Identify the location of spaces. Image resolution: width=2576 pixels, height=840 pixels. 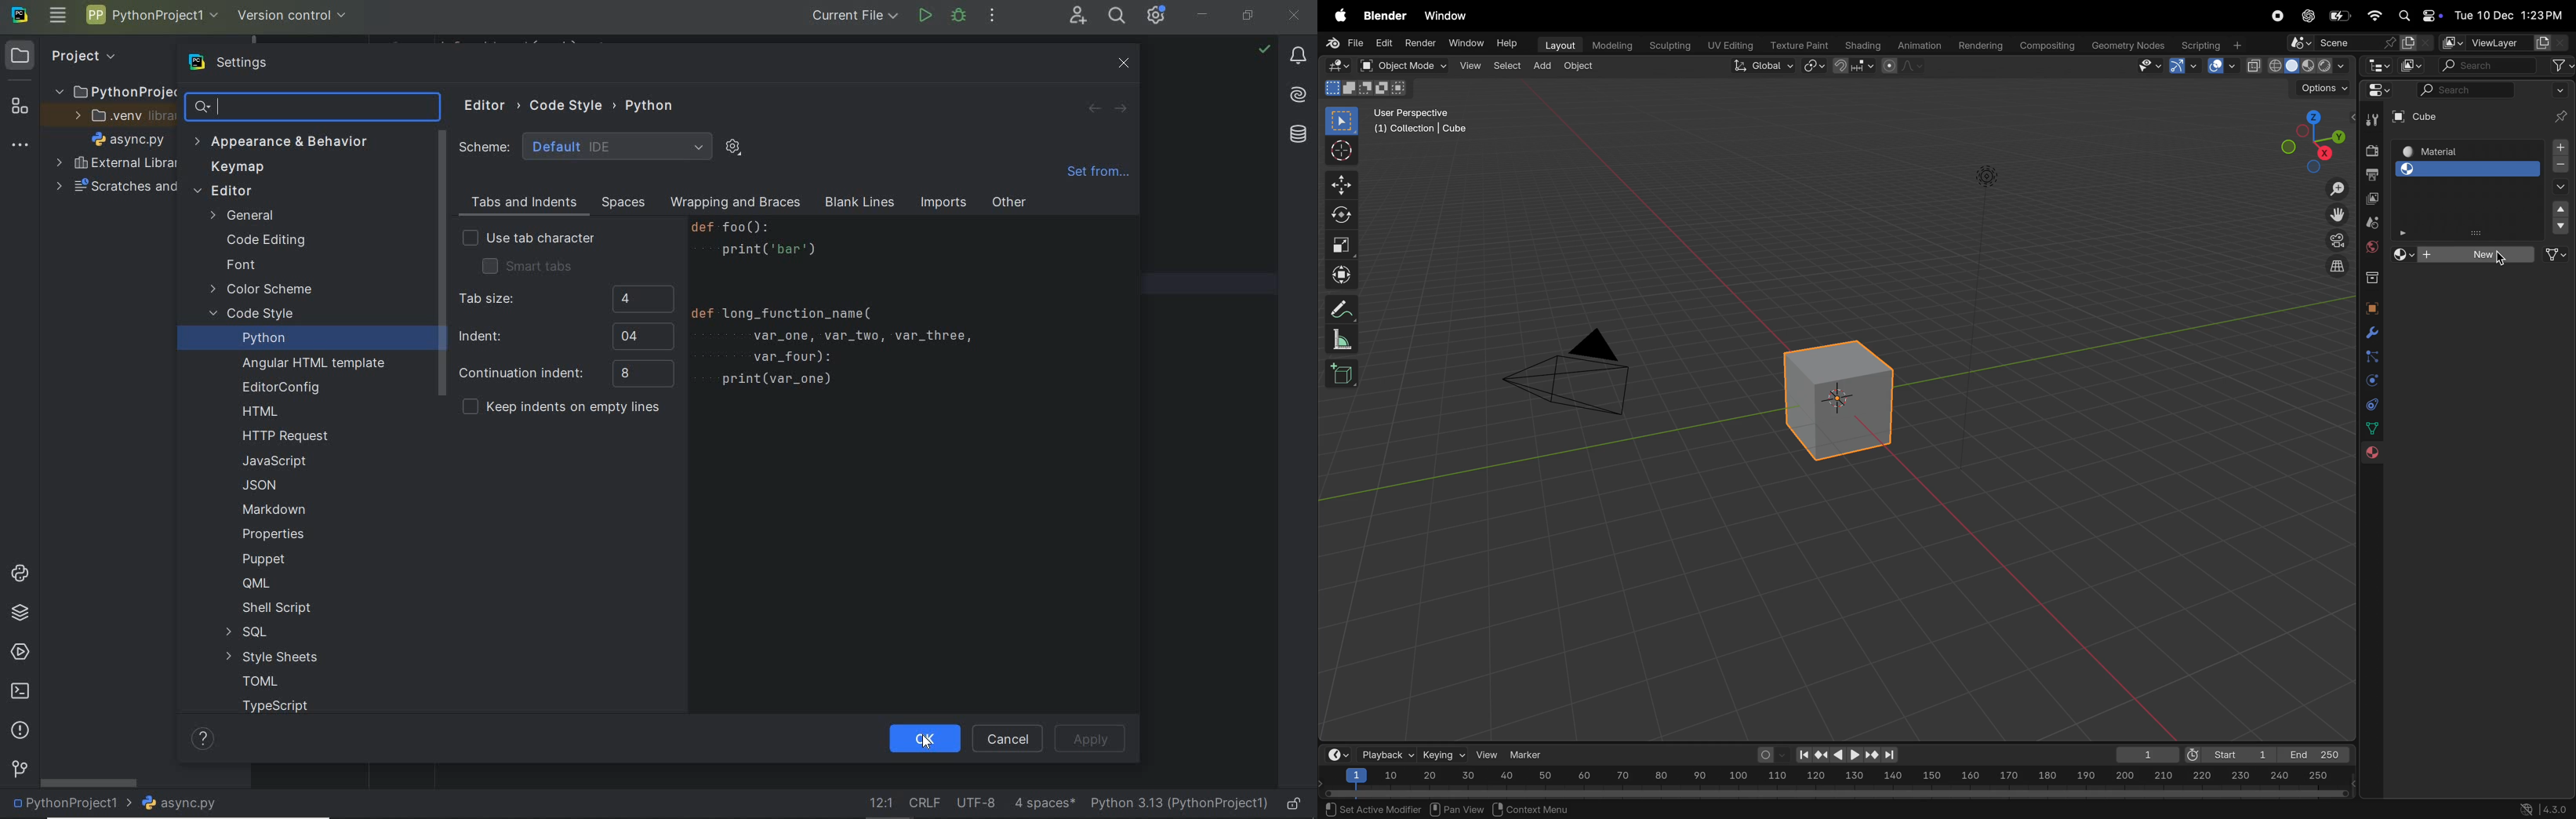
(620, 202).